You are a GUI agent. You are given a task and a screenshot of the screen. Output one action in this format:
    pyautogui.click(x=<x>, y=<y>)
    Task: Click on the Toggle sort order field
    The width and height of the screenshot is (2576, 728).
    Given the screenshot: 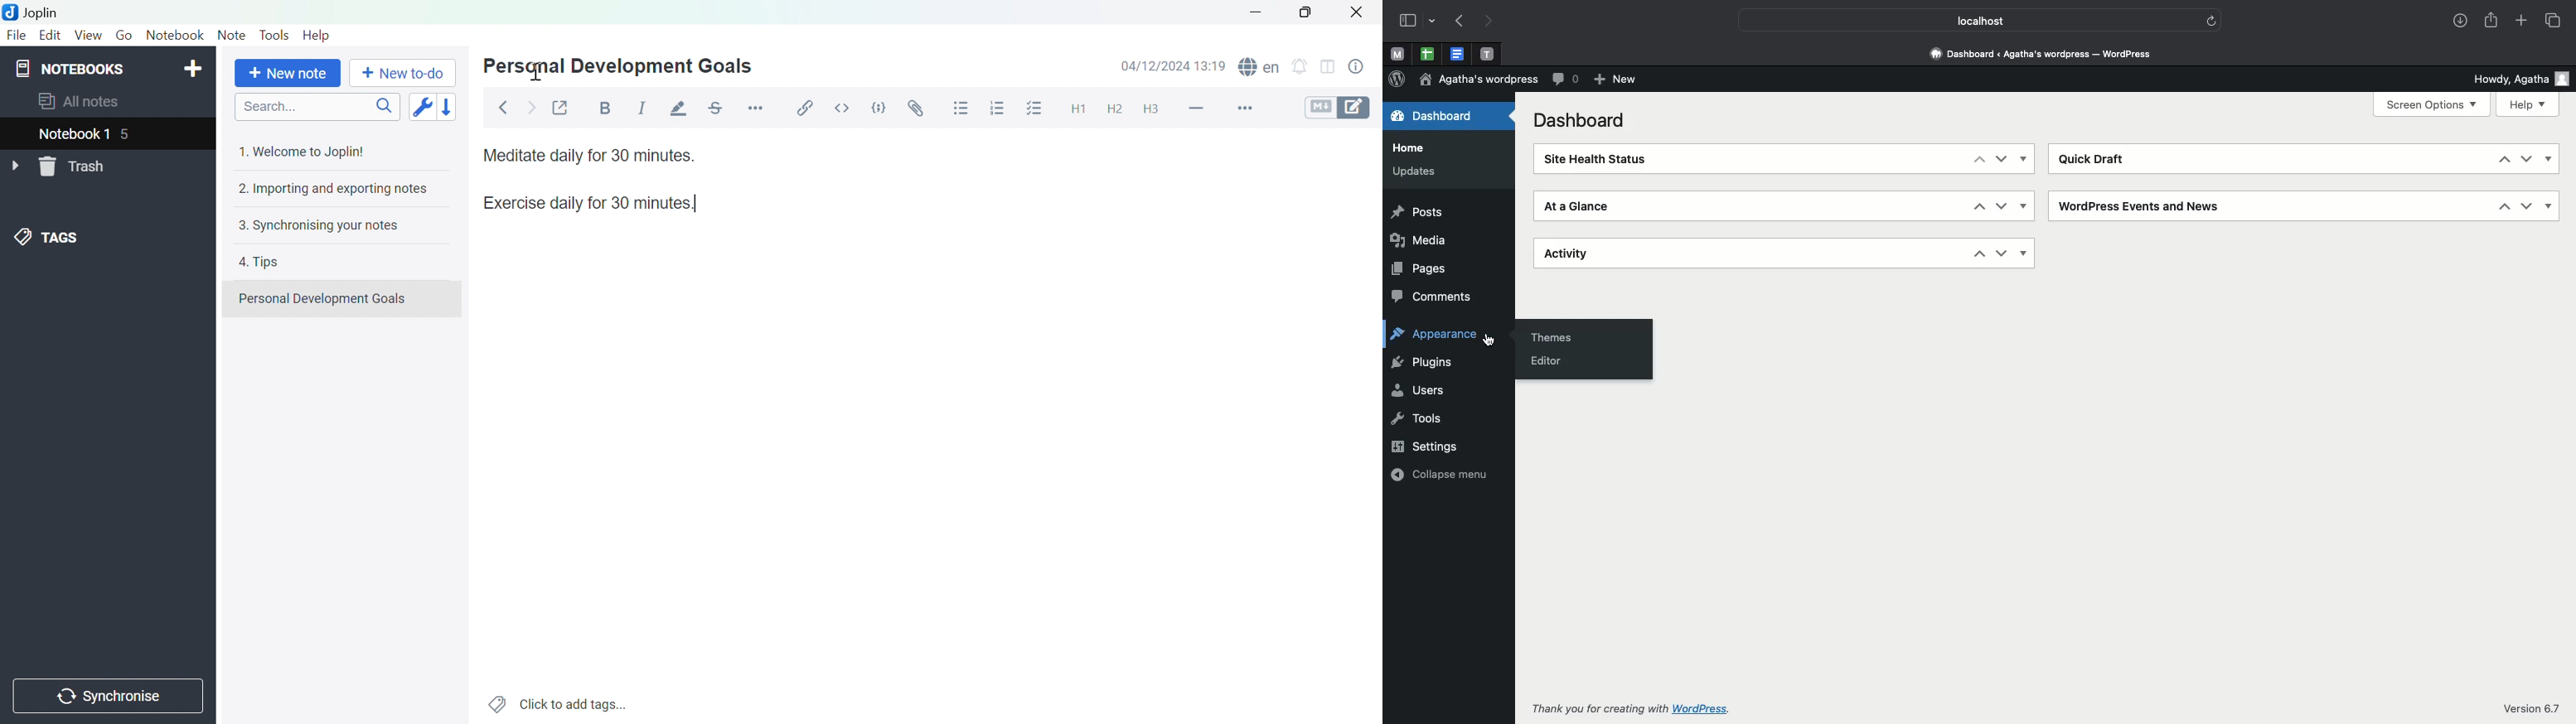 What is the action you would take?
    pyautogui.click(x=421, y=106)
    